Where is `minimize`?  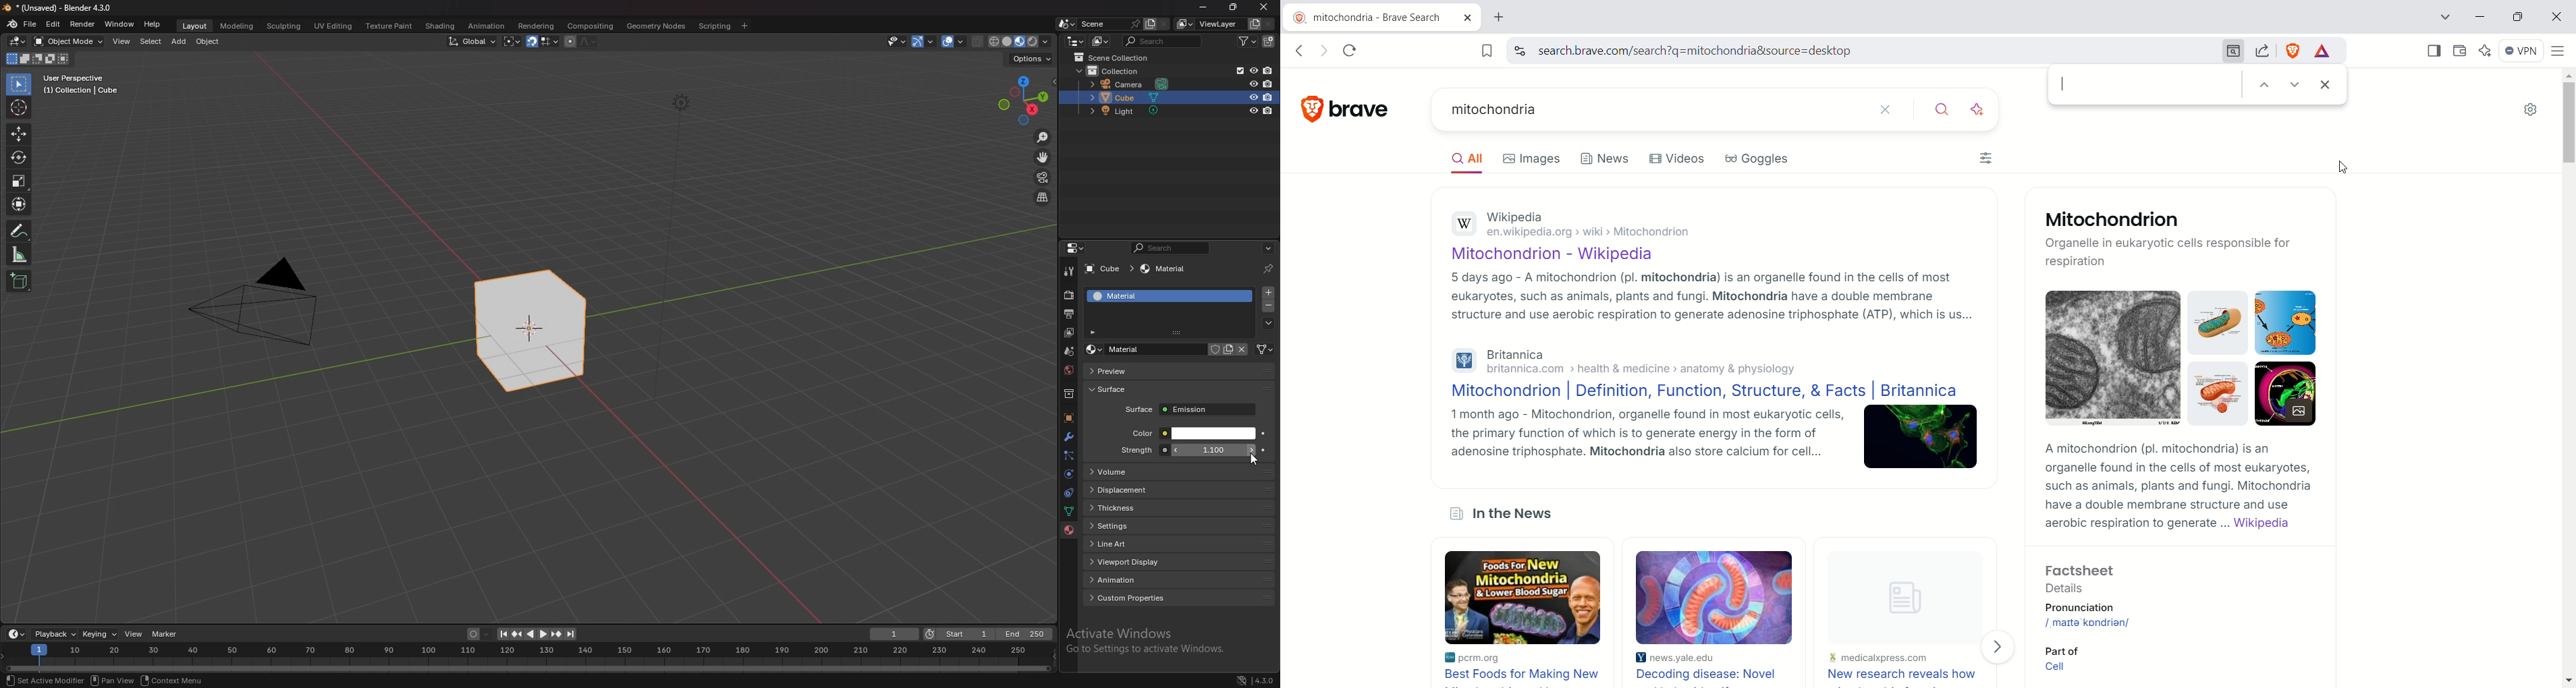 minimize is located at coordinates (2480, 18).